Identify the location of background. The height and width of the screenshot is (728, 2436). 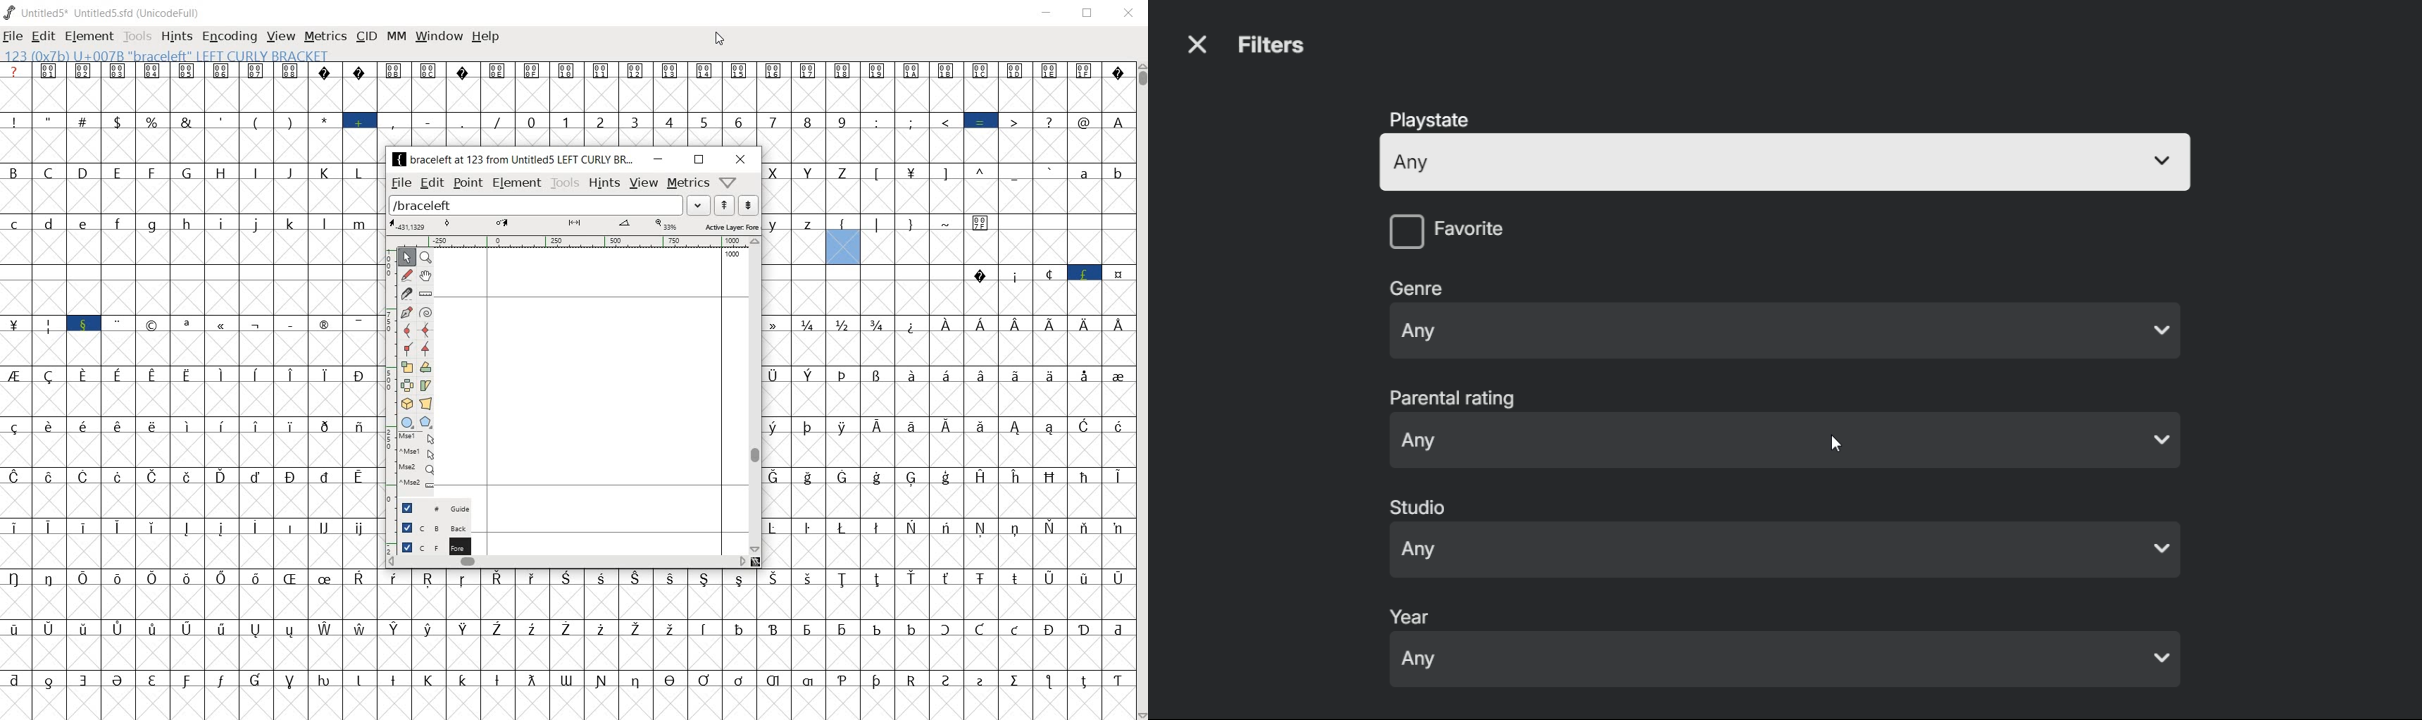
(428, 545).